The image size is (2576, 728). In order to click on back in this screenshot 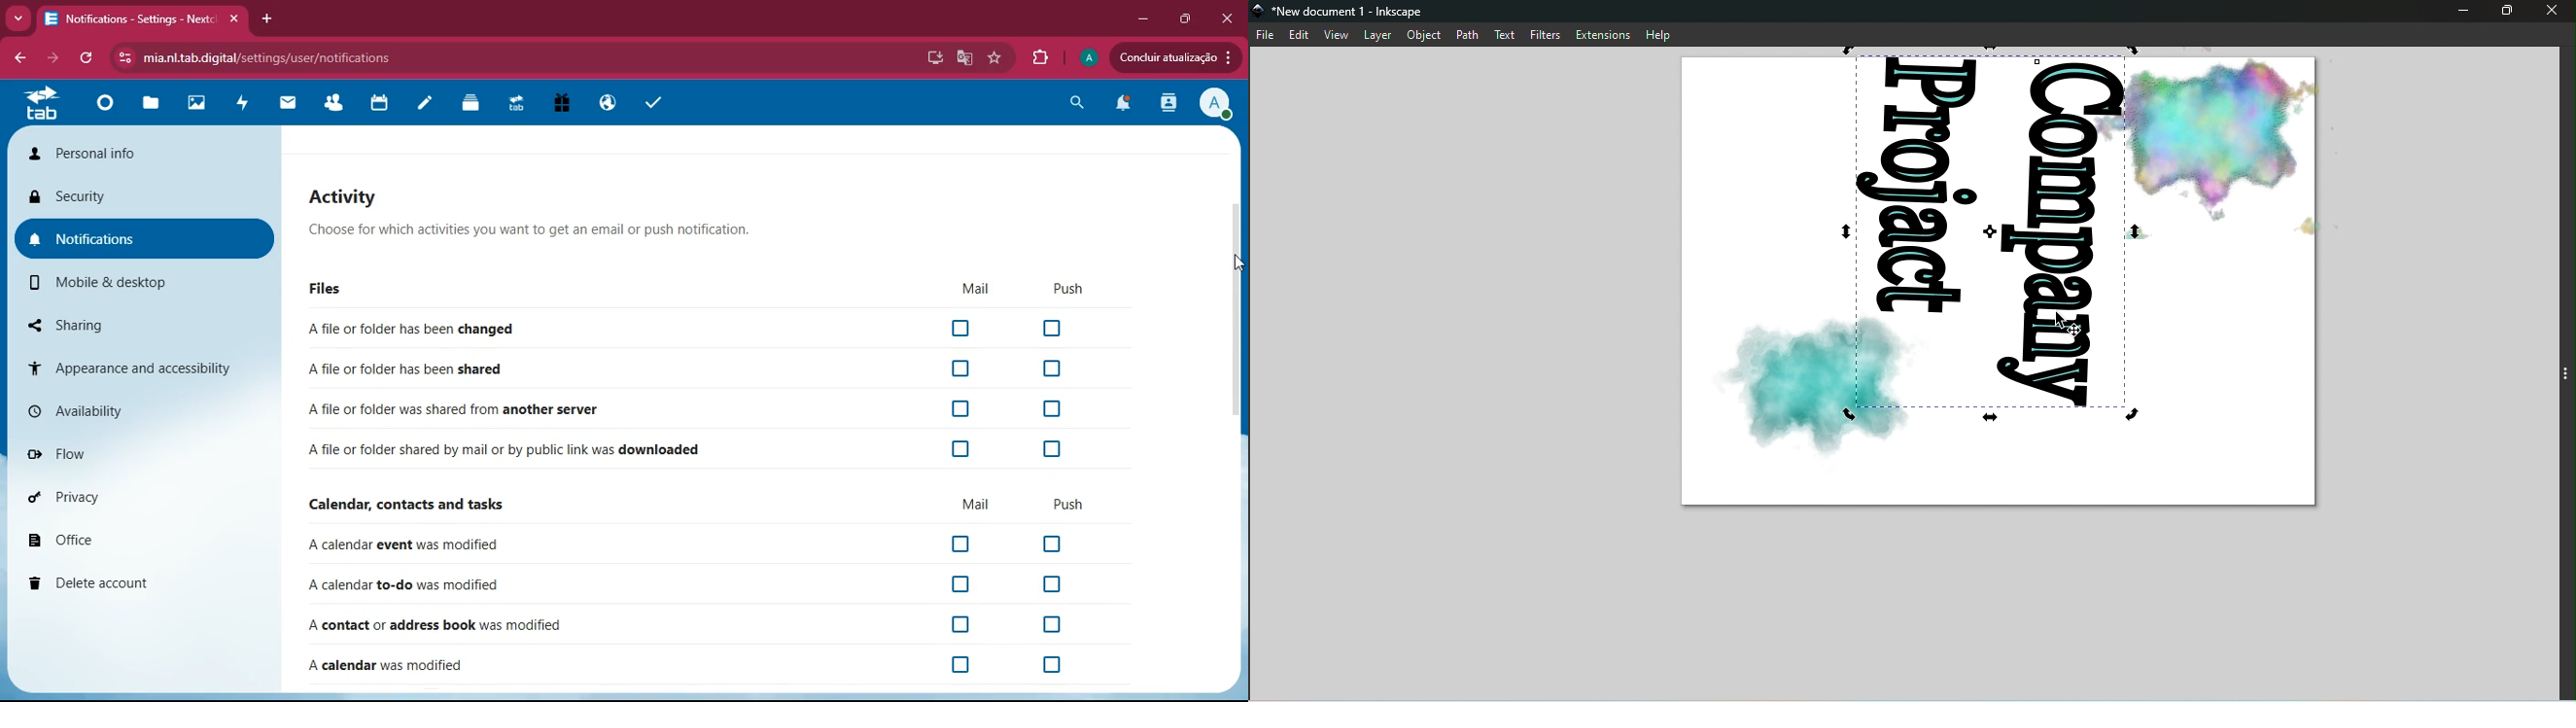, I will do `click(52, 60)`.